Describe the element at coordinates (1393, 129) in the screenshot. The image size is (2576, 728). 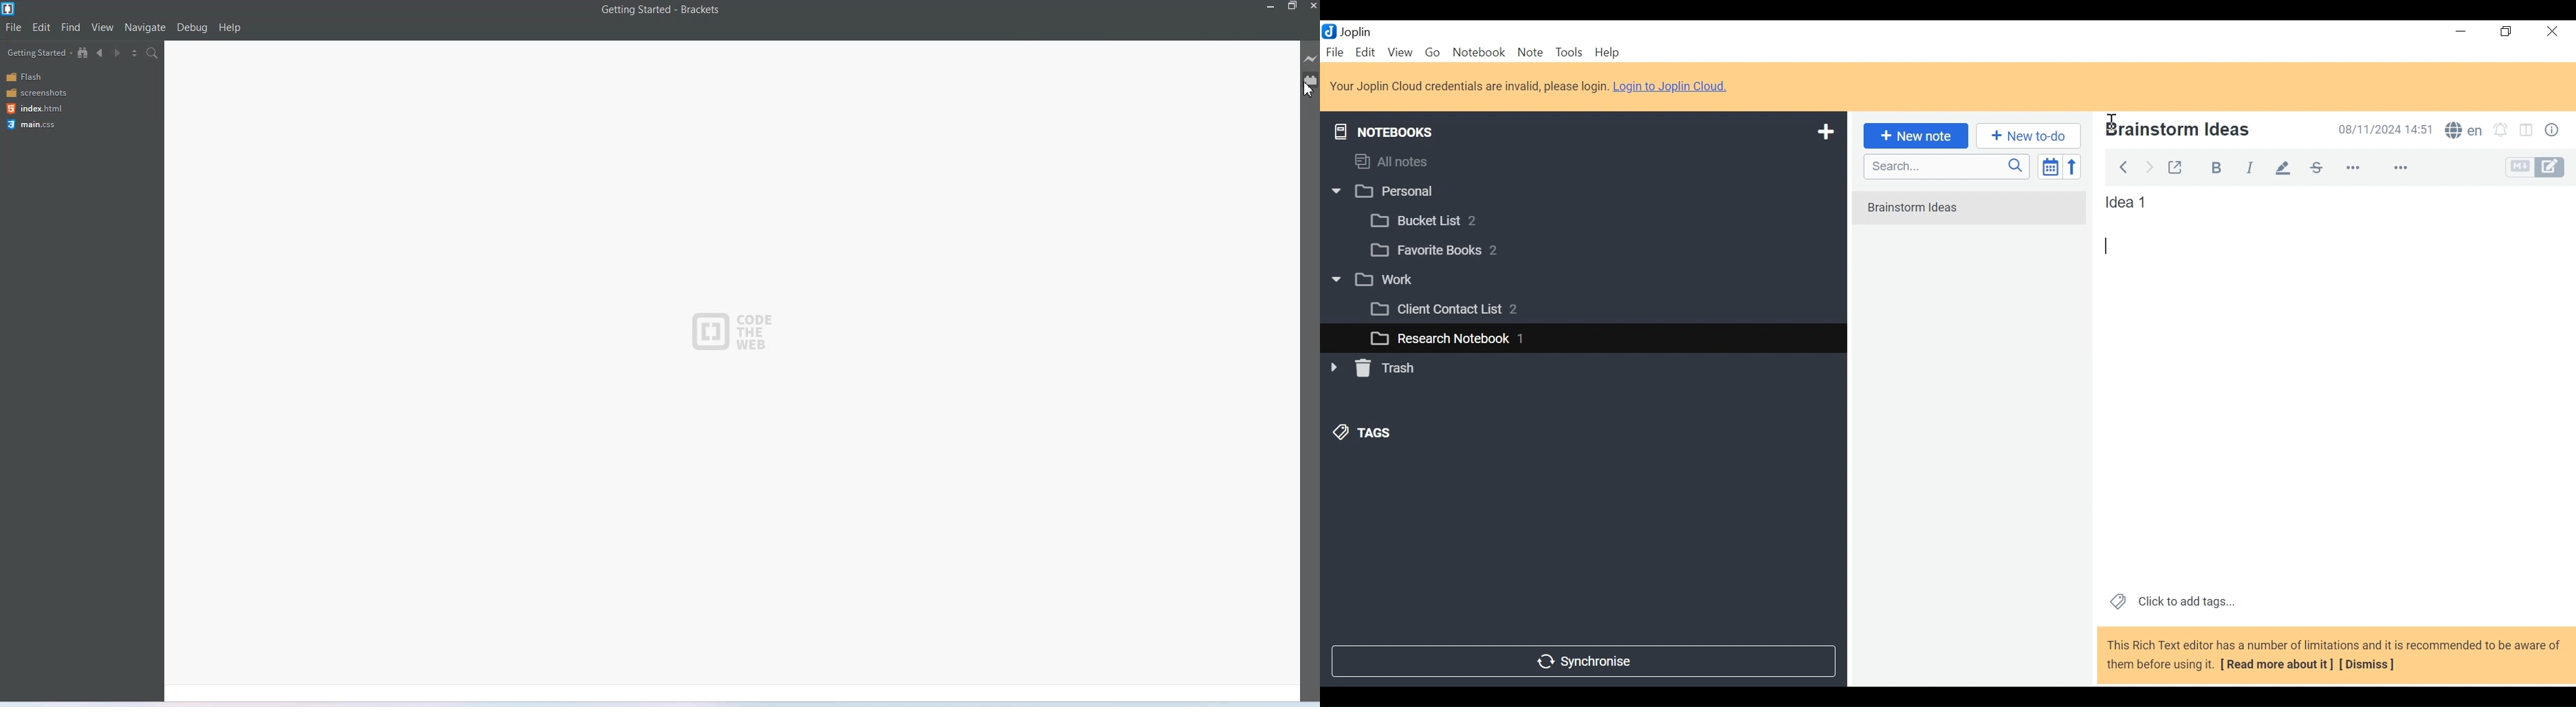
I see `Notebooks` at that location.